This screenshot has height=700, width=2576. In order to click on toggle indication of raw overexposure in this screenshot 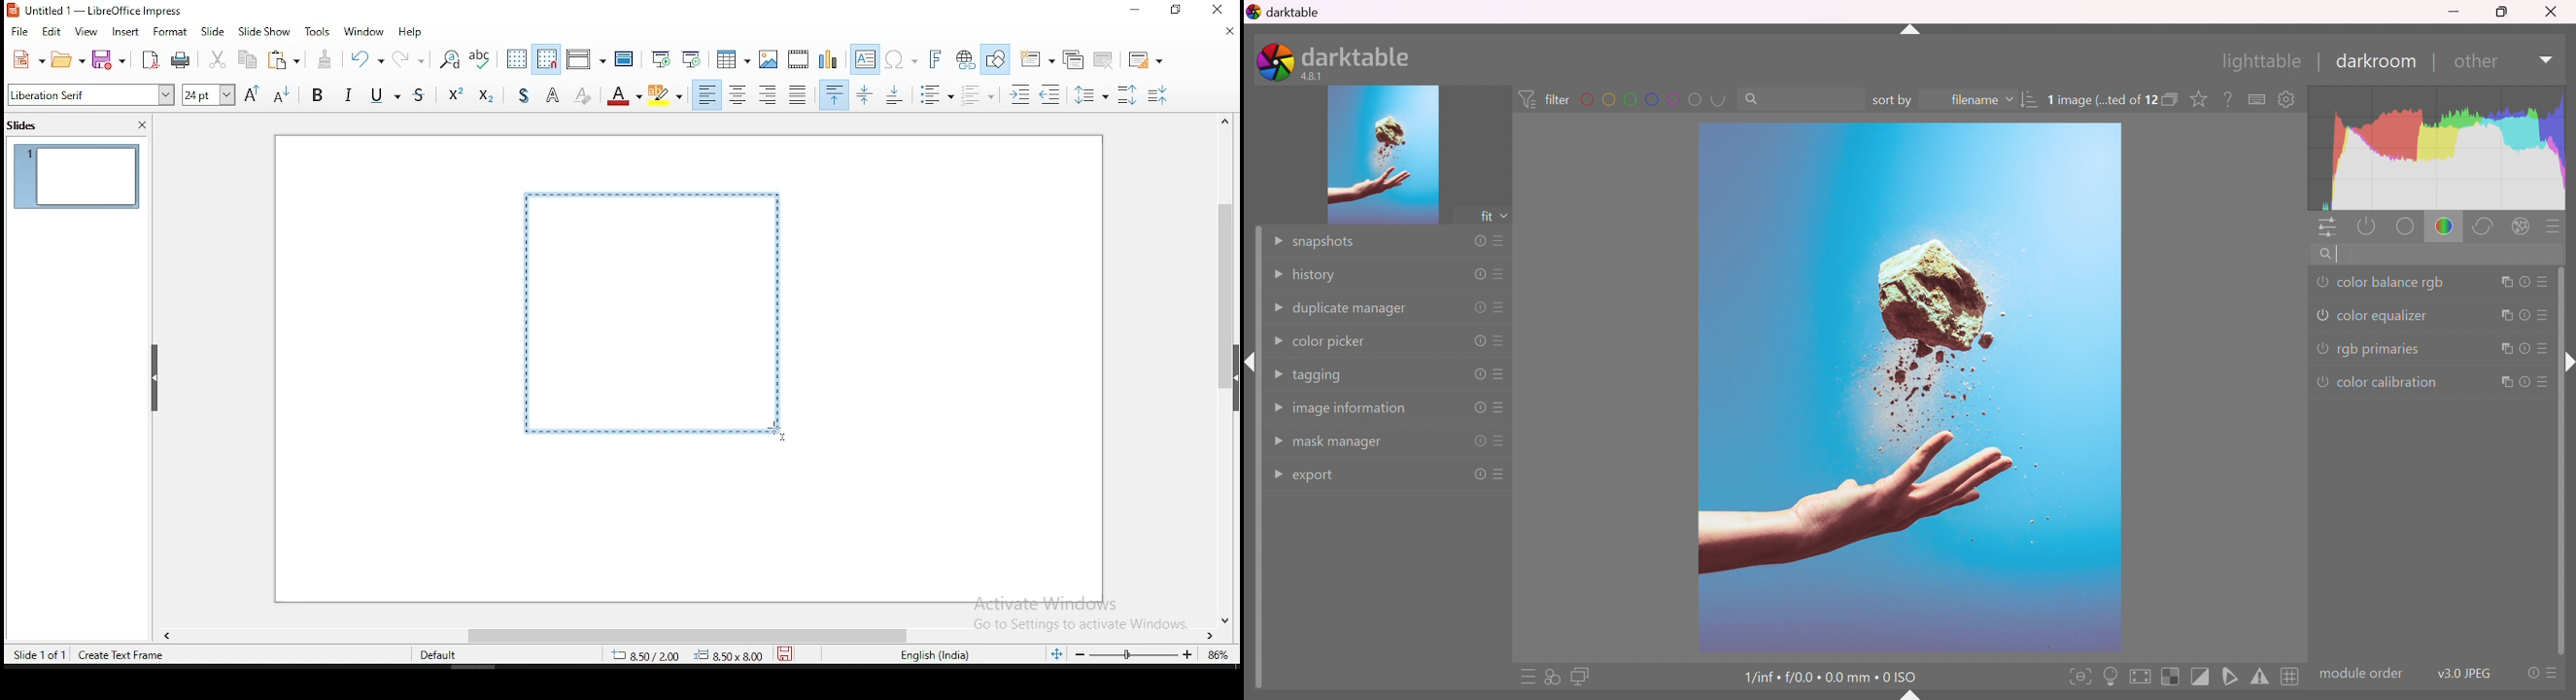, I will do `click(2169, 676)`.